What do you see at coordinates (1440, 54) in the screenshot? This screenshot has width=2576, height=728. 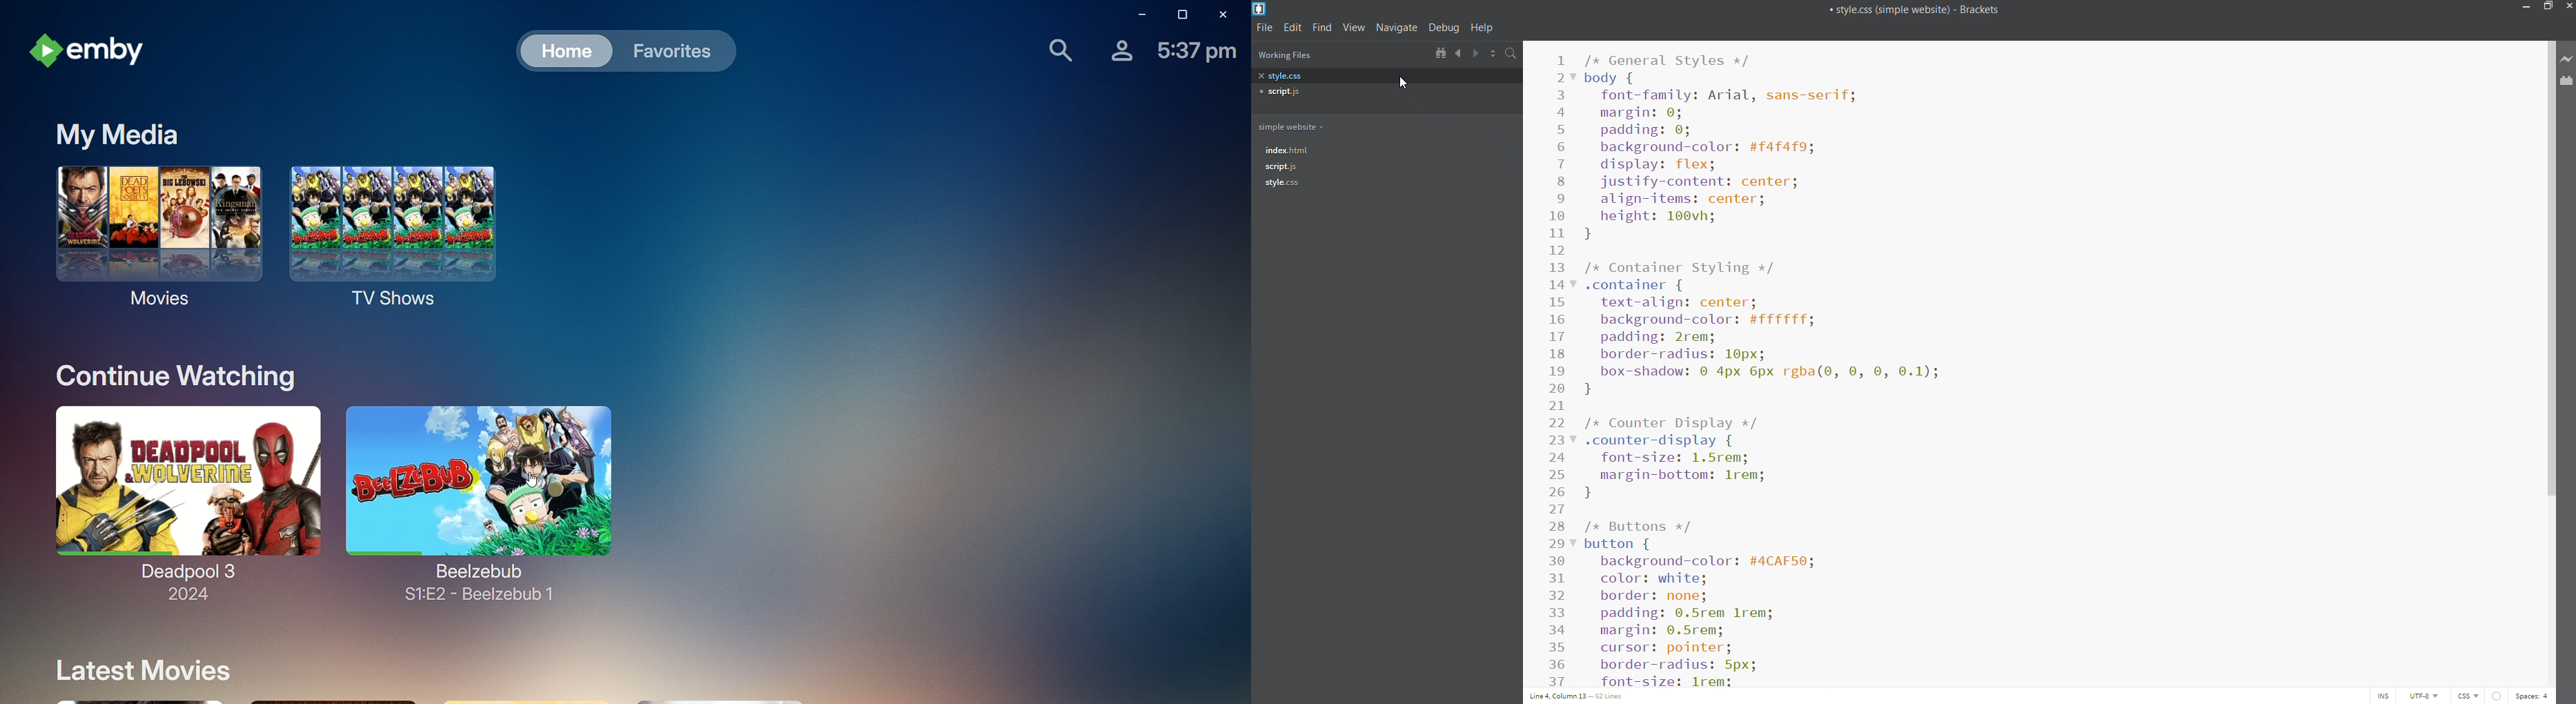 I see `show in file tree` at bounding box center [1440, 54].